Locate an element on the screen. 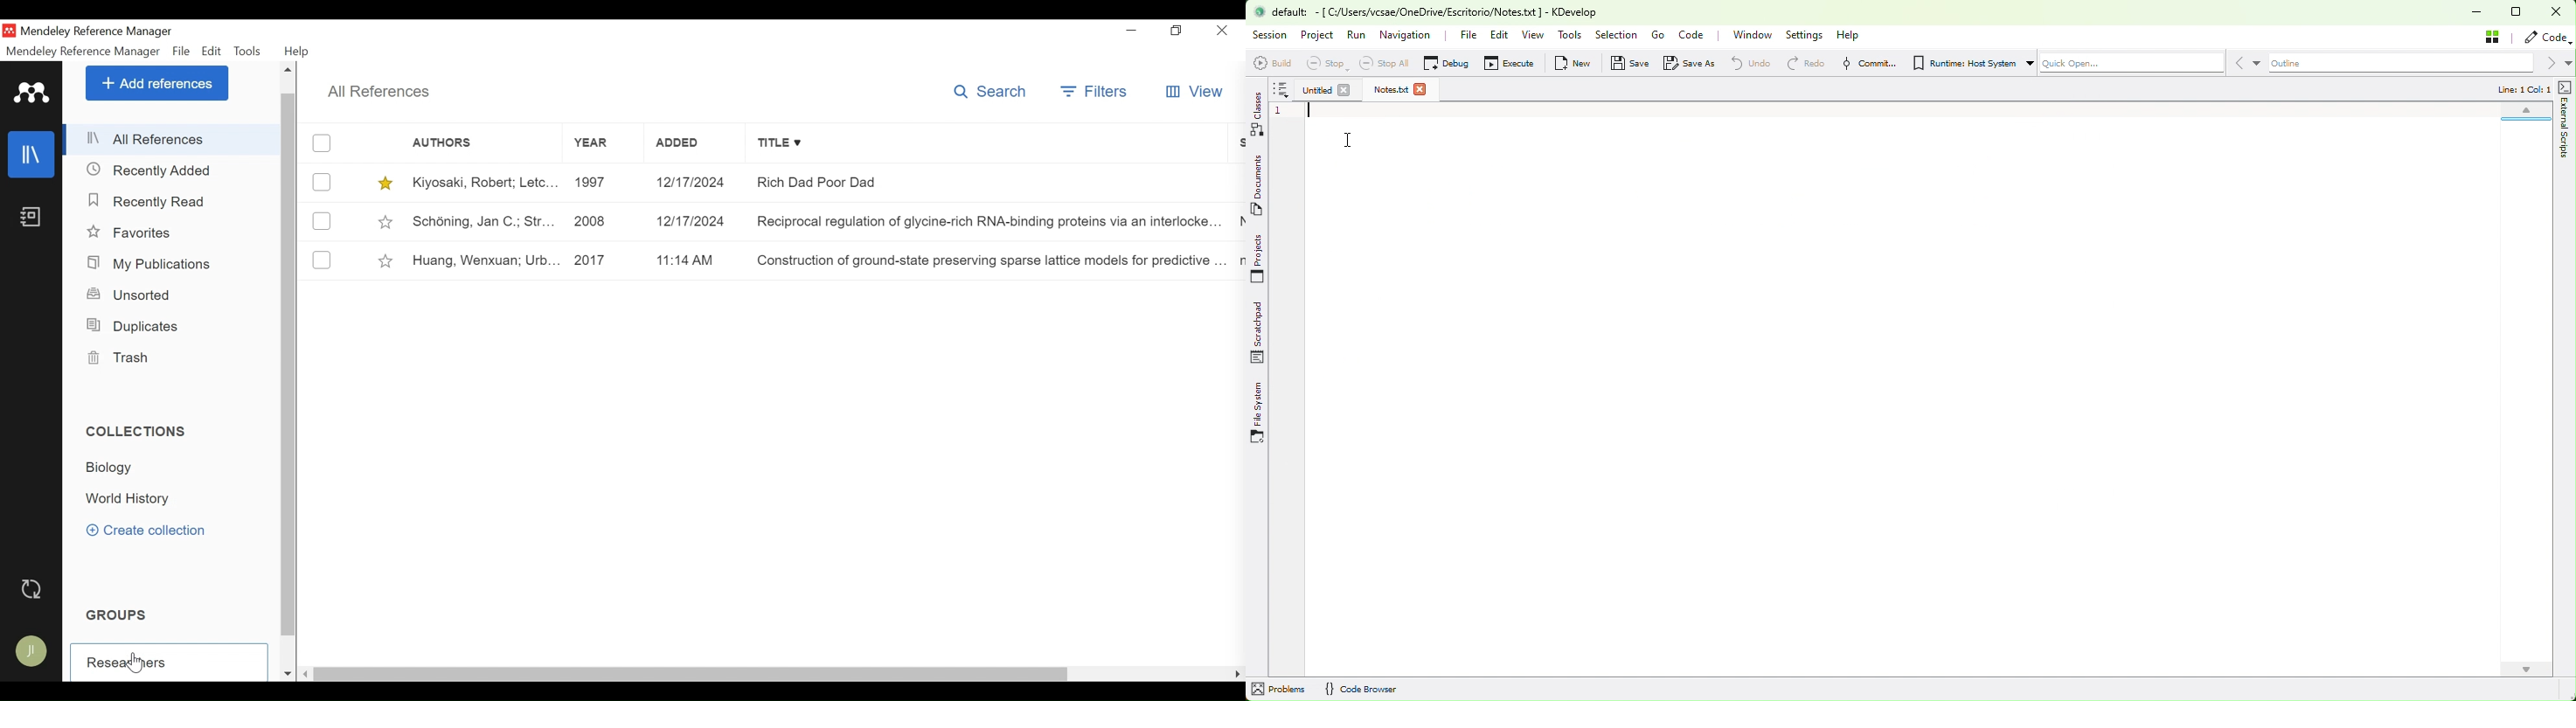  Scroll up is located at coordinates (290, 69).